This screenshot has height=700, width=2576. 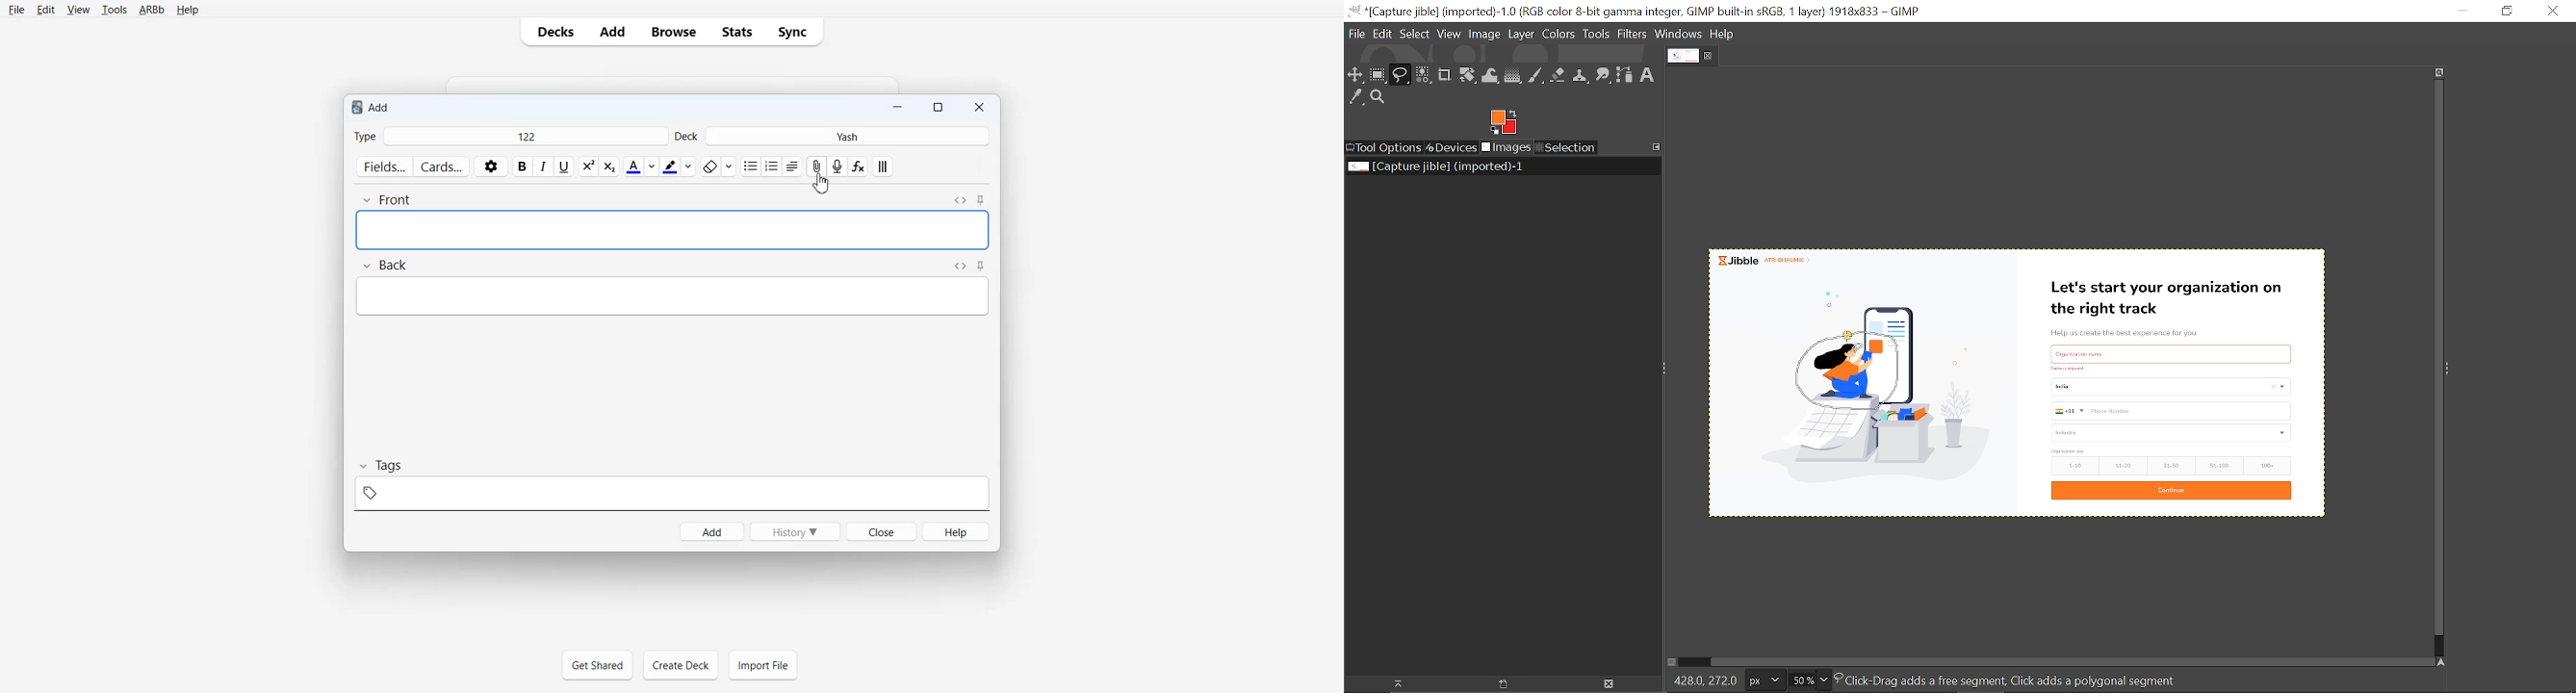 I want to click on Maximize, so click(x=937, y=108).